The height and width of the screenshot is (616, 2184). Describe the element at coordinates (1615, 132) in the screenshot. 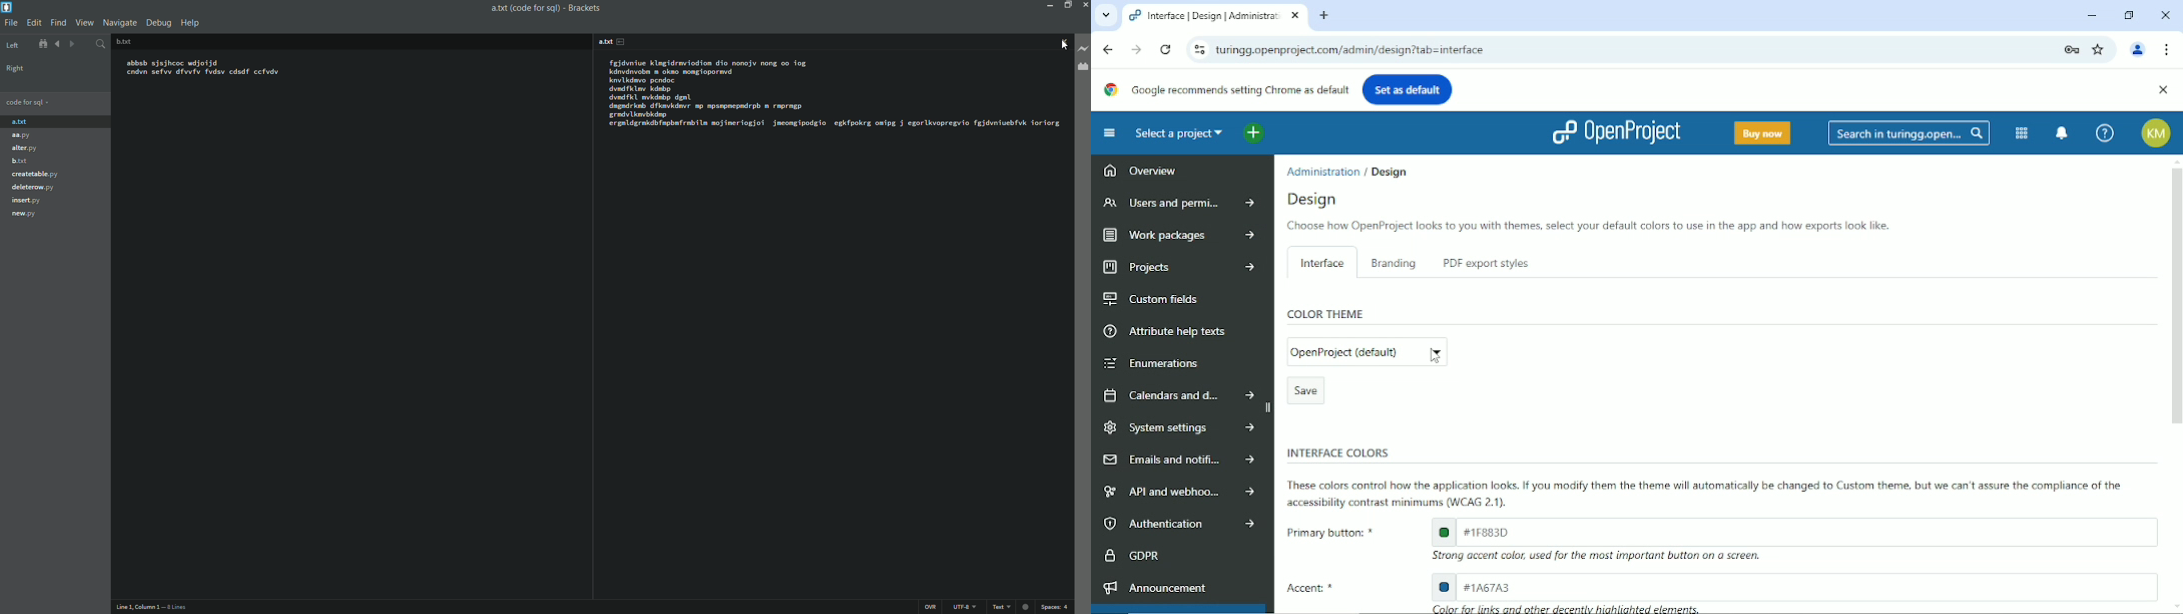

I see `Openproject` at that location.